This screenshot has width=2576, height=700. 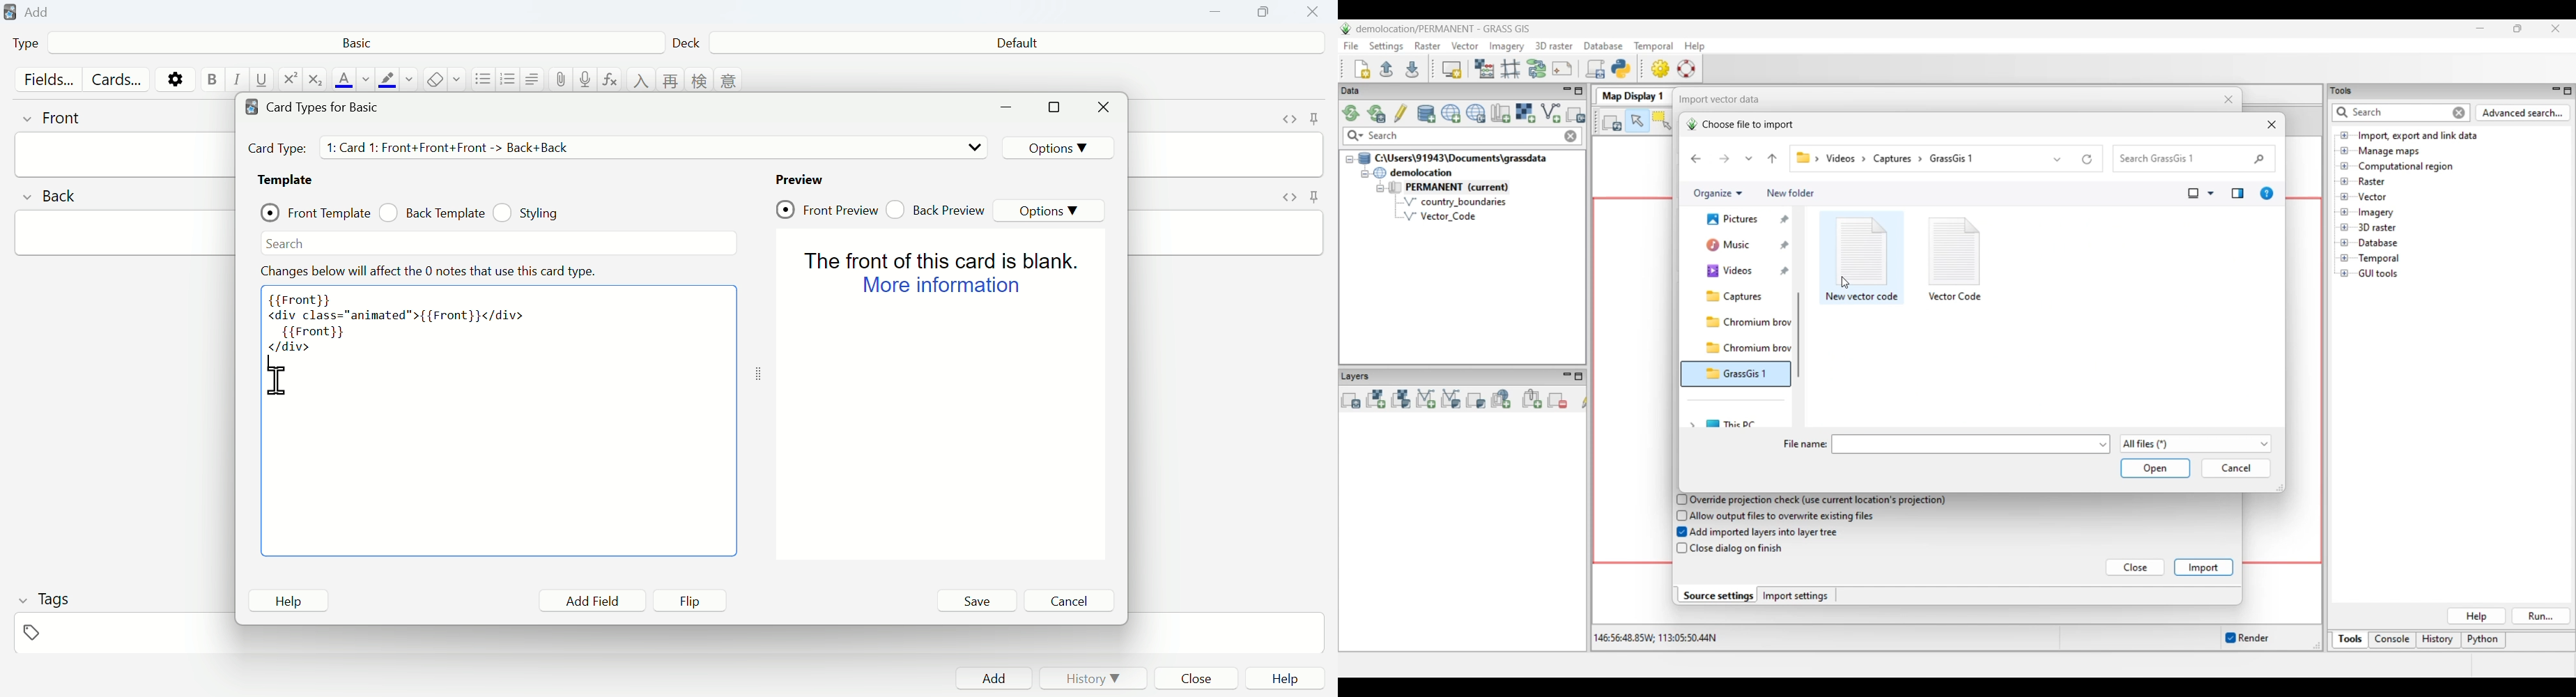 What do you see at coordinates (366, 79) in the screenshot?
I see `change color` at bounding box center [366, 79].